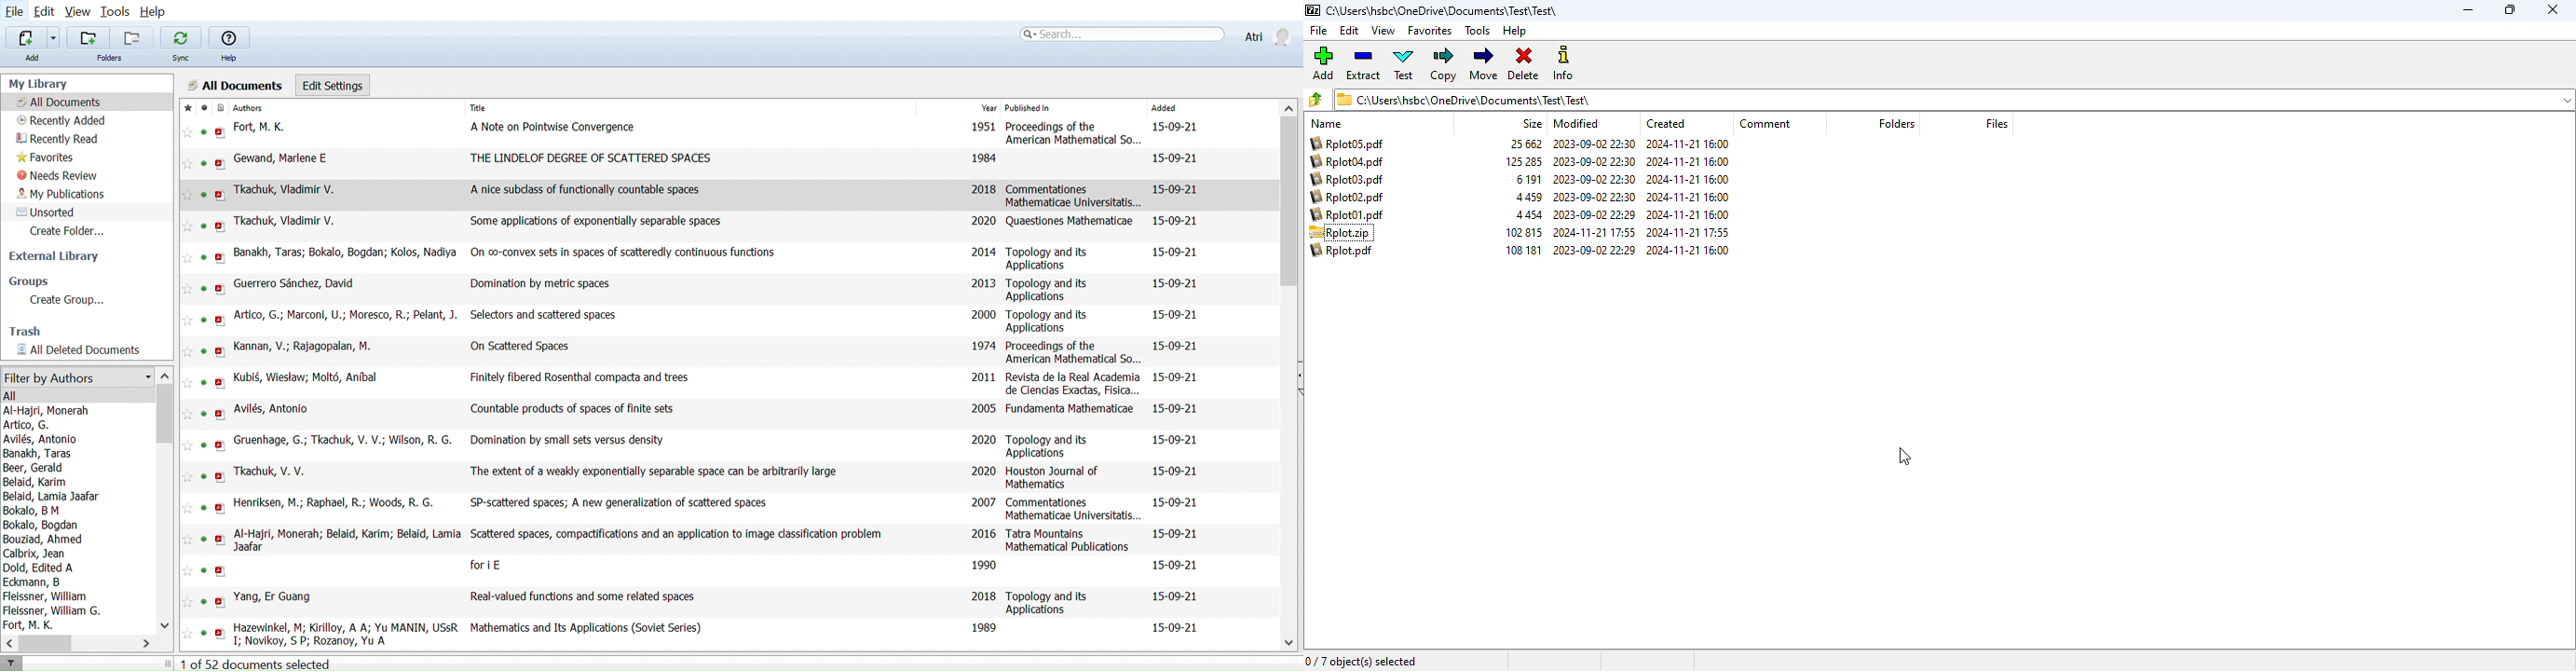 This screenshot has width=2576, height=672. What do you see at coordinates (1312, 10) in the screenshot?
I see `logo` at bounding box center [1312, 10].